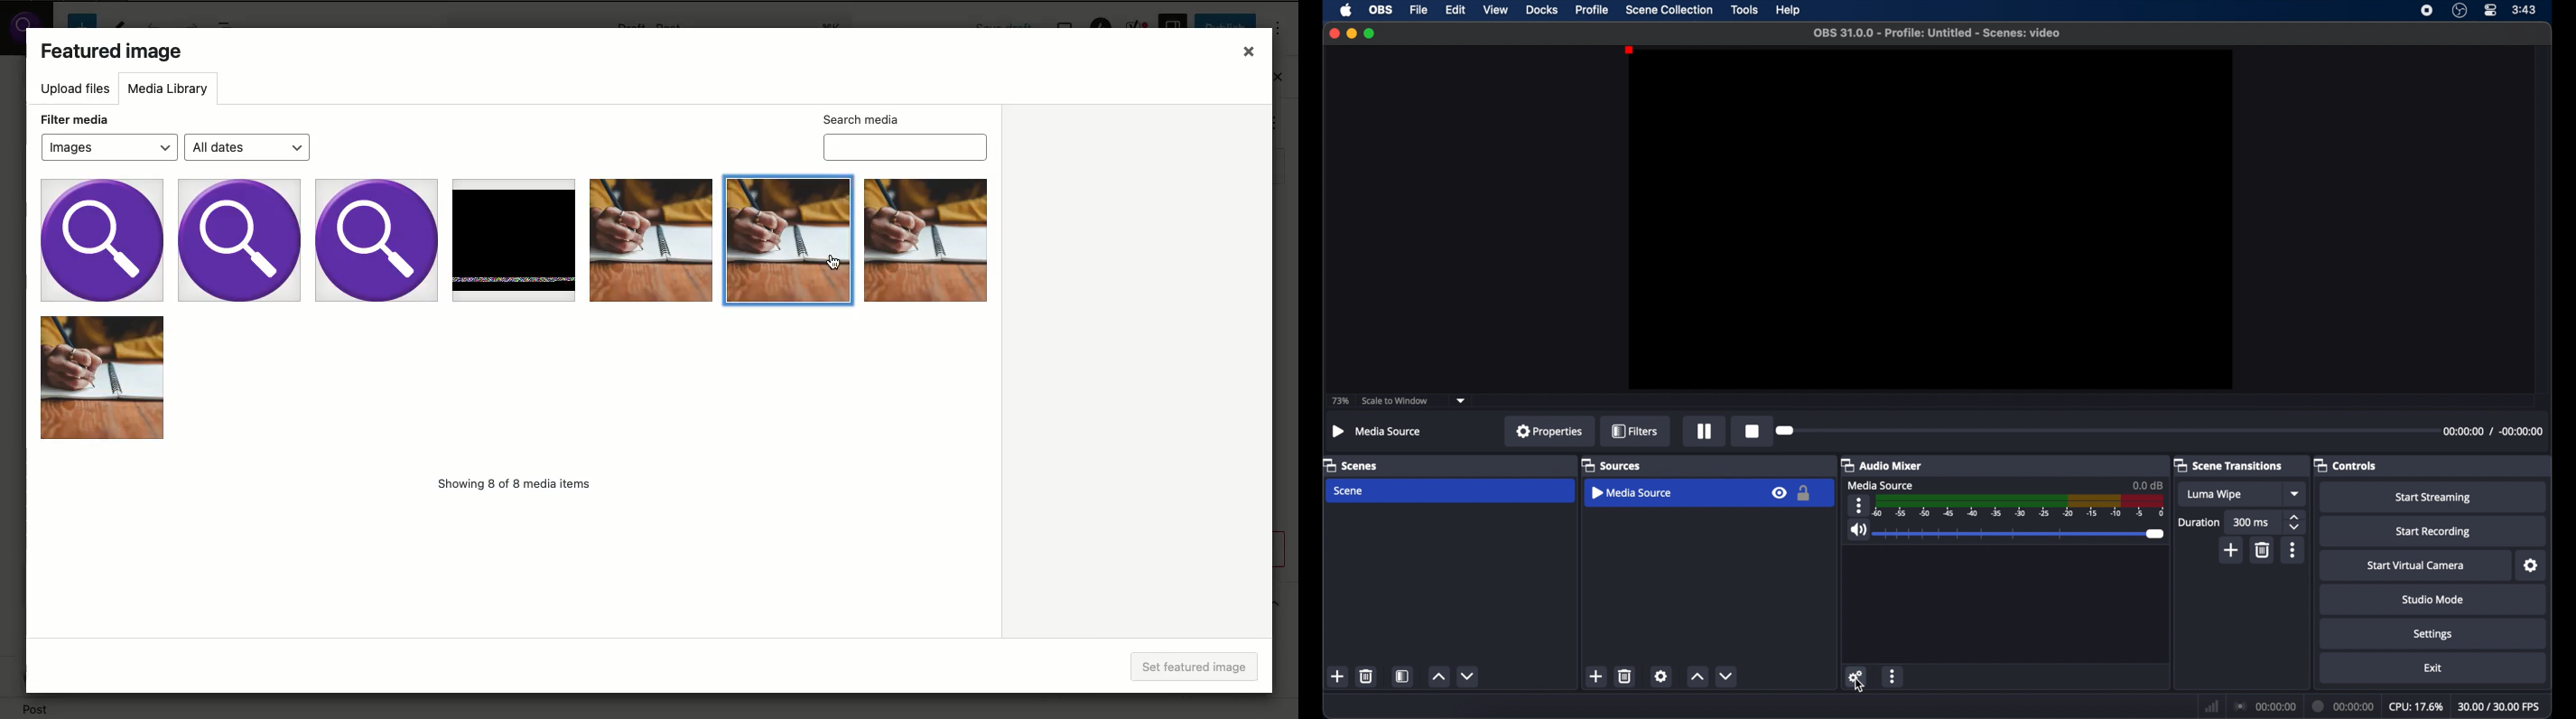  Describe the element at coordinates (1860, 686) in the screenshot. I see `cursor` at that location.